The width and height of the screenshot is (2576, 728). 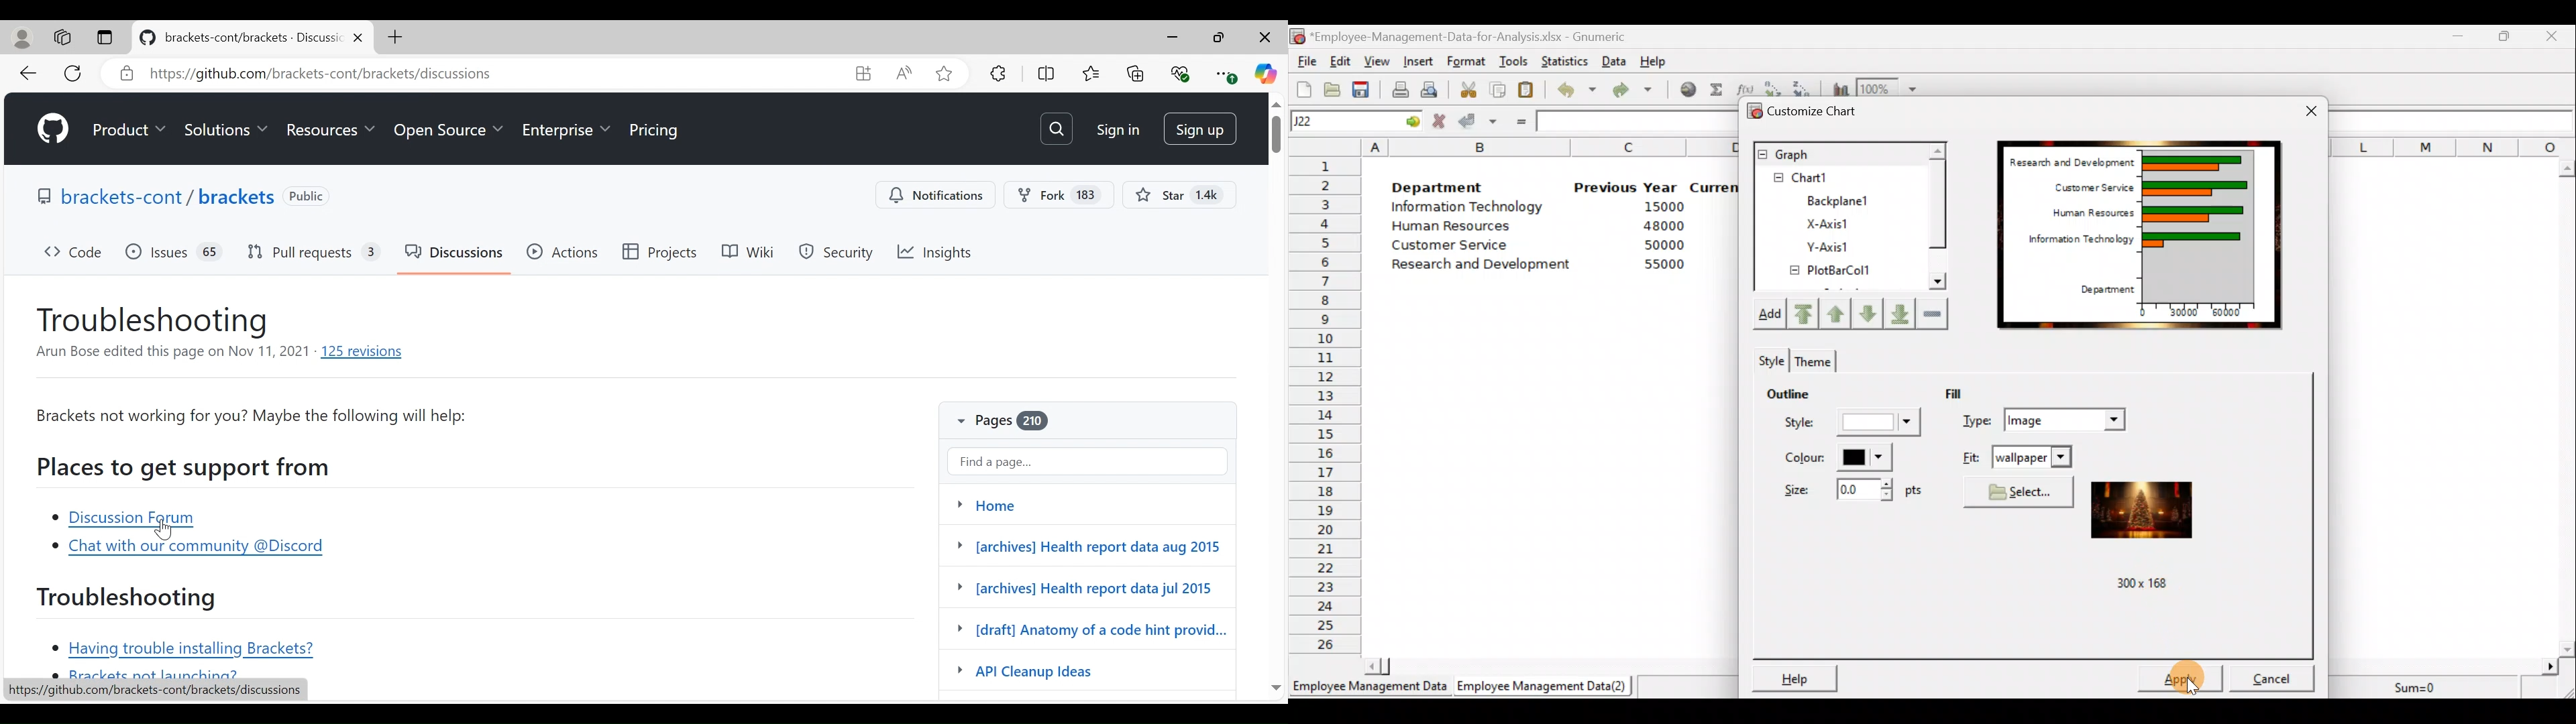 I want to click on Create a new workbook, so click(x=1303, y=88).